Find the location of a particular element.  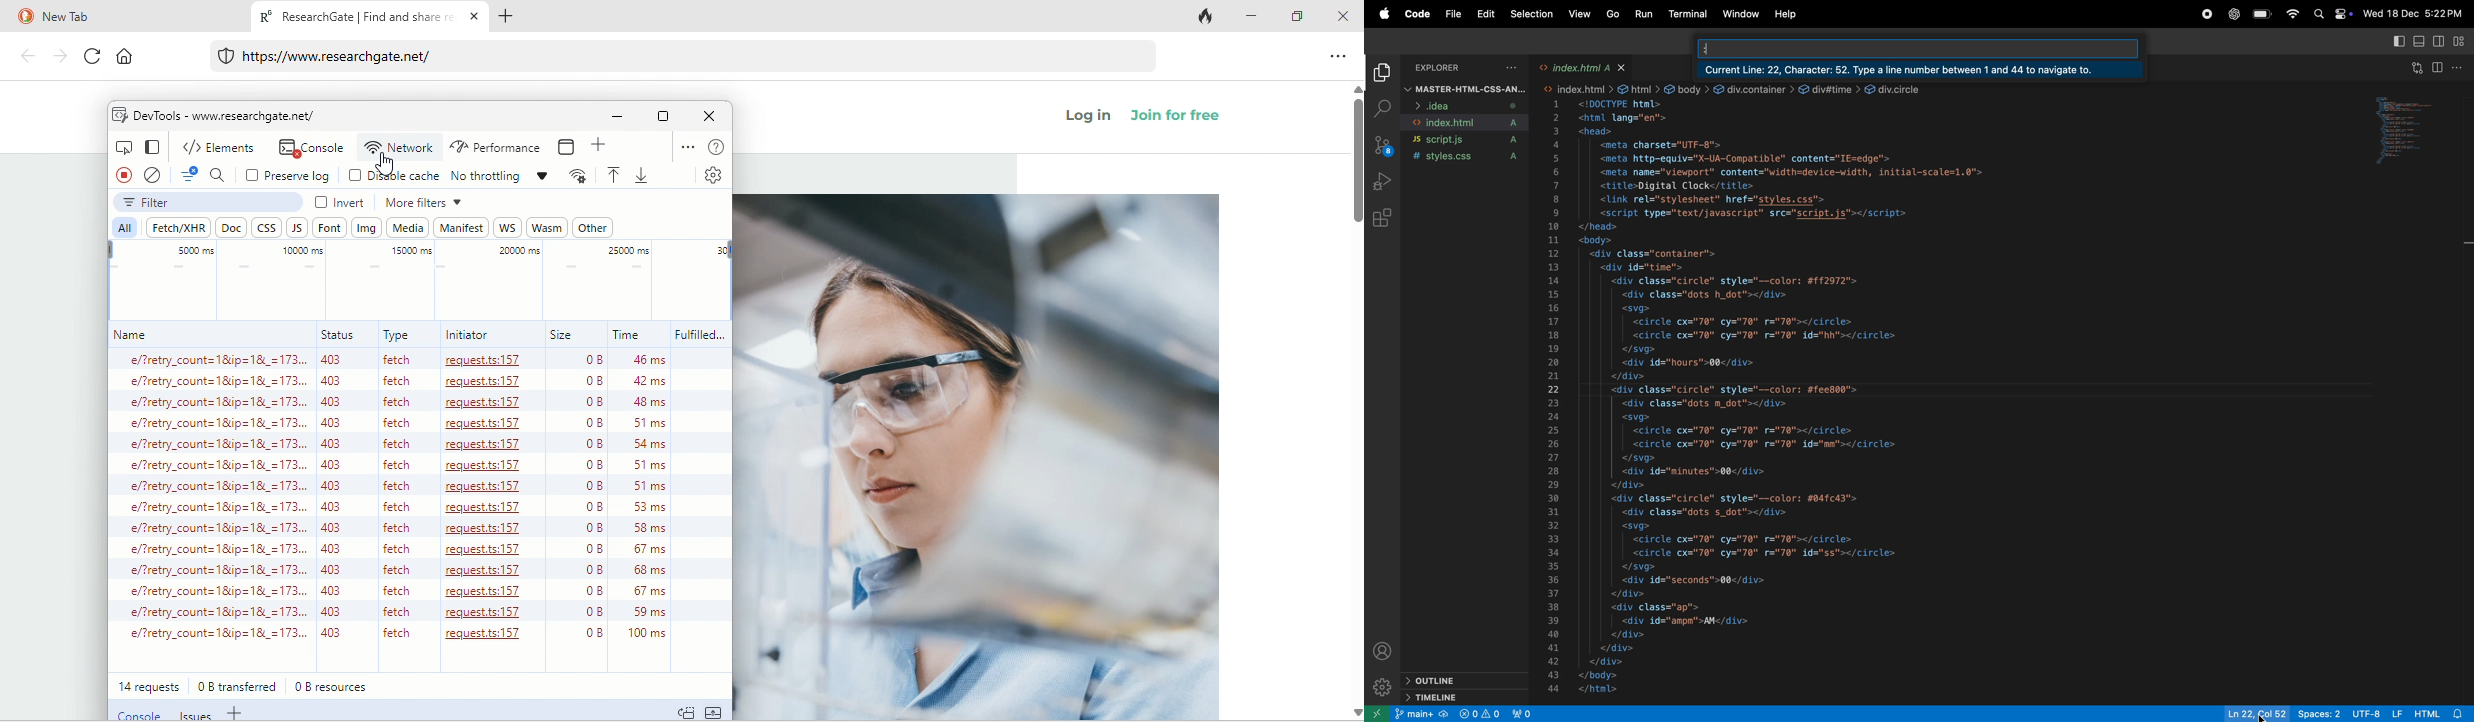

view port is located at coordinates (1523, 713).